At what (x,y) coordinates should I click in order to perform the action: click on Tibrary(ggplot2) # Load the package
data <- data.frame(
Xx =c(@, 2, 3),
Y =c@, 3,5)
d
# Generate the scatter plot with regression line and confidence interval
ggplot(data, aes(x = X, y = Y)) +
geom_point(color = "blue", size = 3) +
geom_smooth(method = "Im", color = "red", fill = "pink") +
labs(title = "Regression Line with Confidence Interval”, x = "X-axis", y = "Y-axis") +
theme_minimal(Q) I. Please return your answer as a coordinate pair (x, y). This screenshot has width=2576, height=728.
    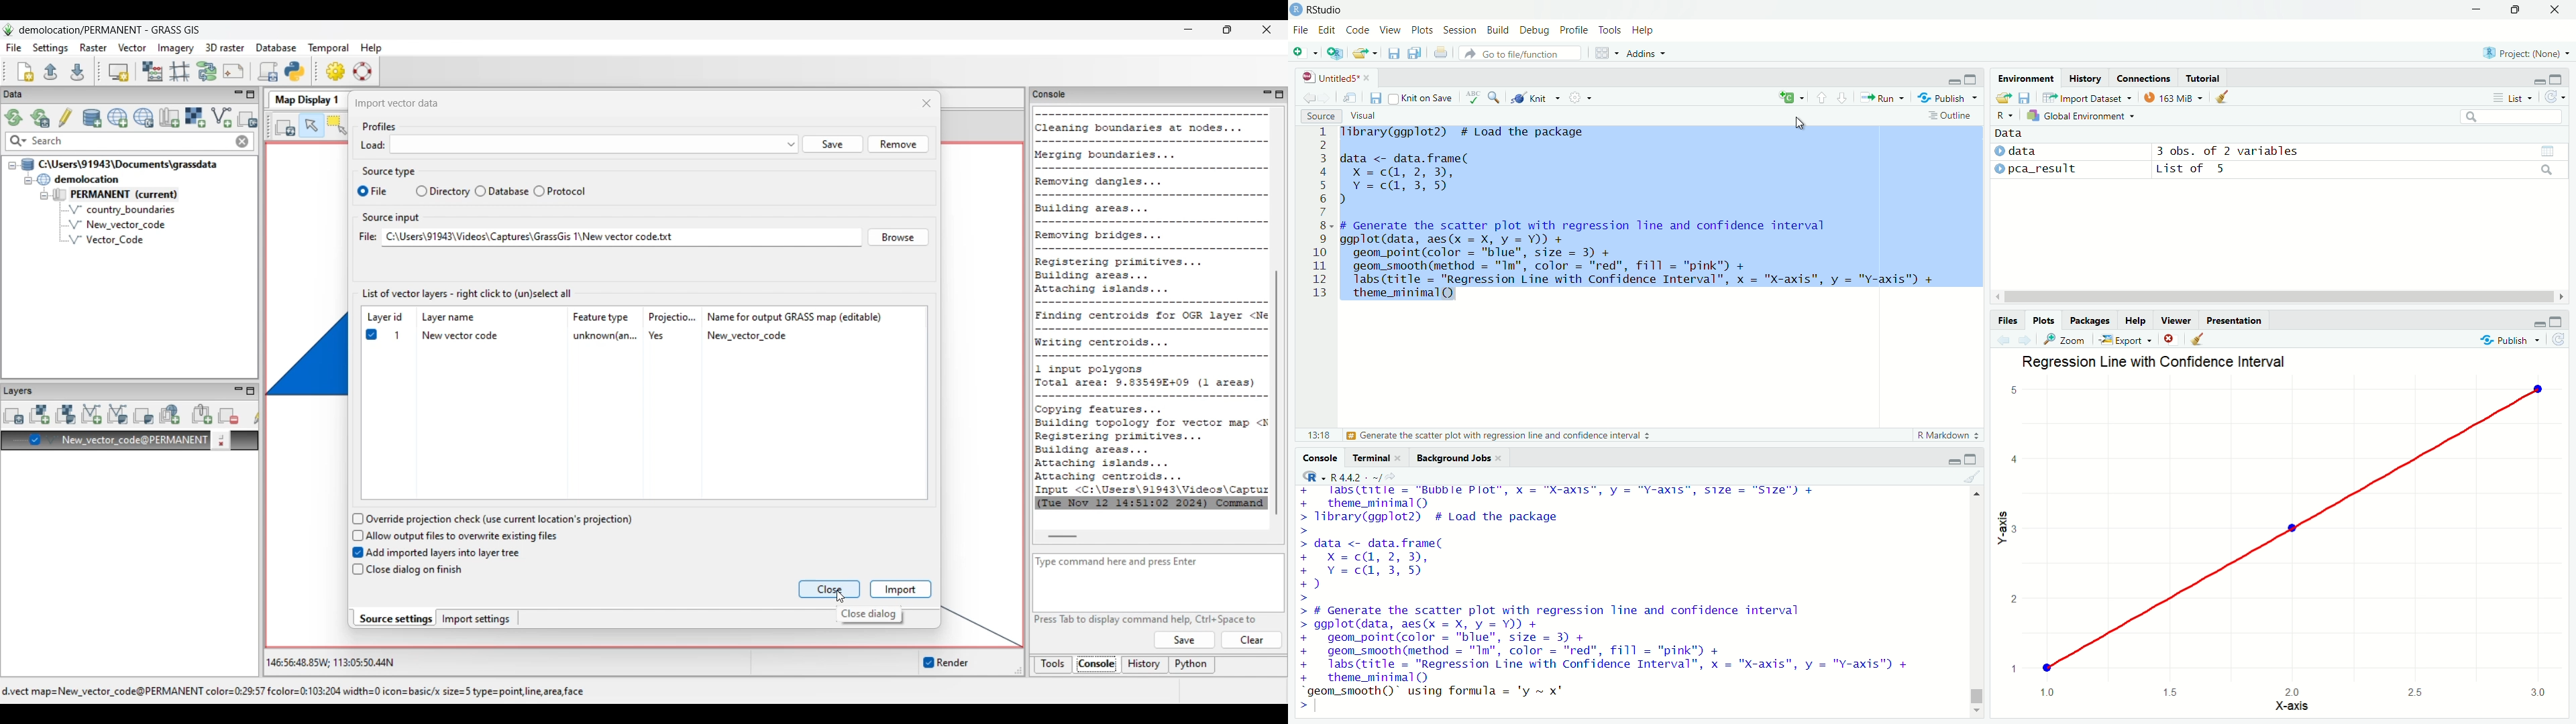
    Looking at the image, I should click on (1637, 217).